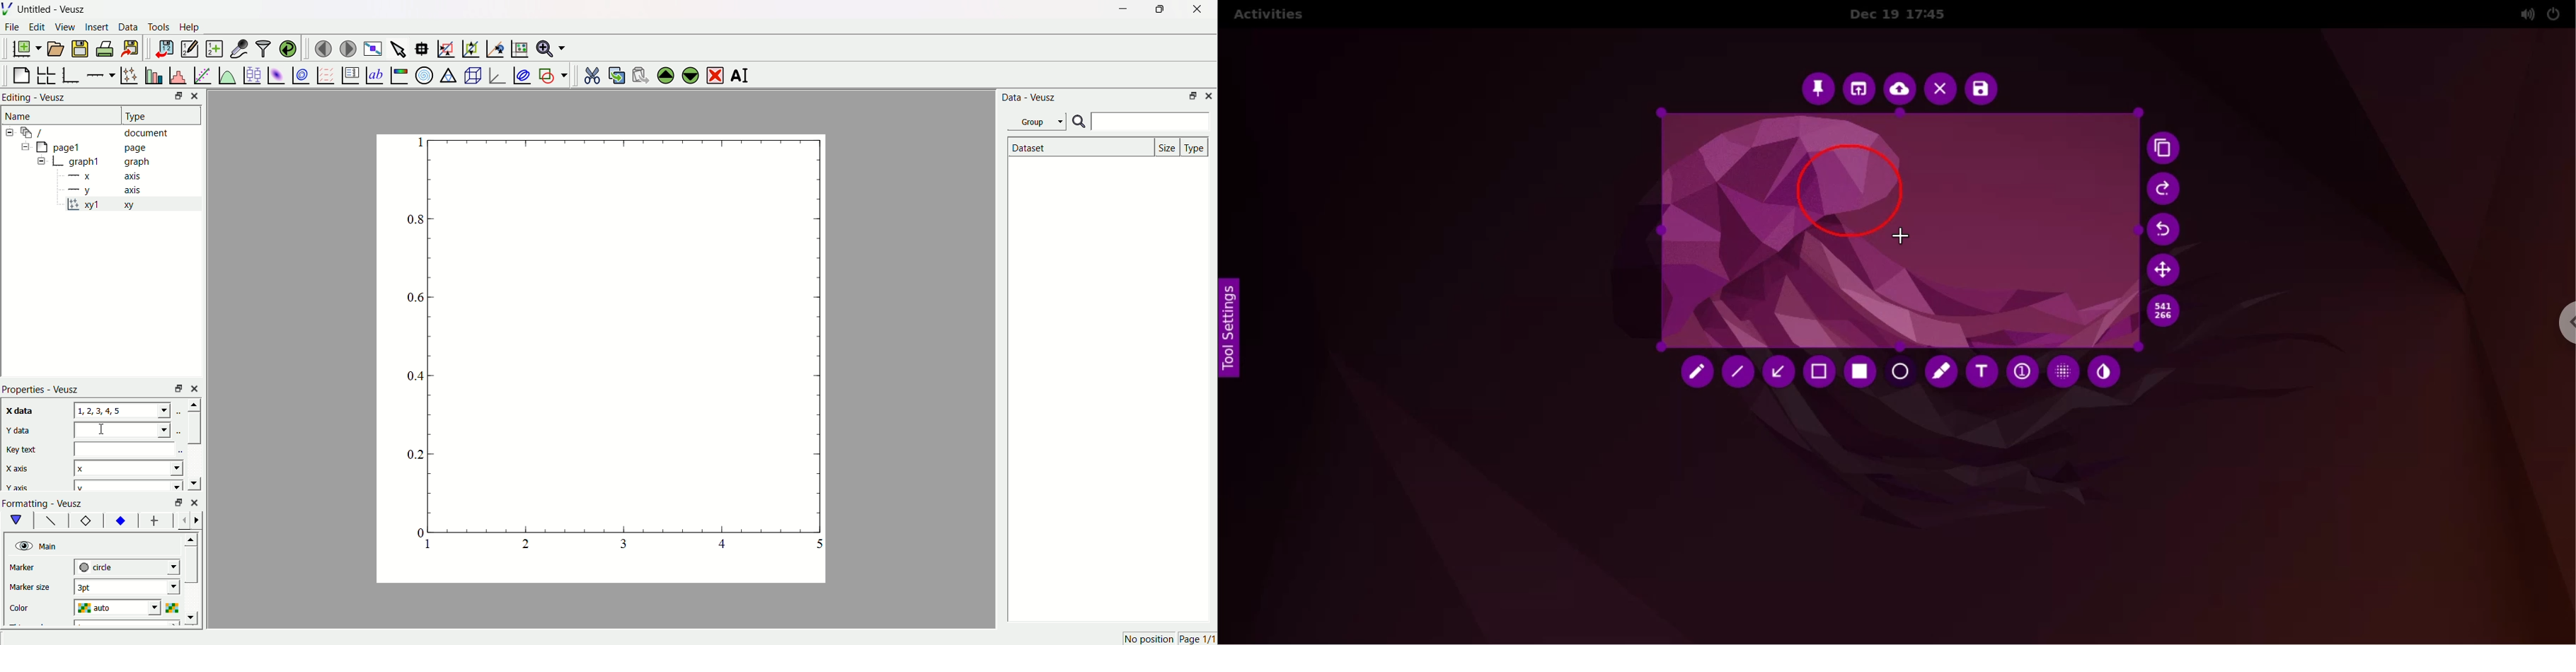  What do you see at coordinates (1741, 375) in the screenshot?
I see `line tool` at bounding box center [1741, 375].